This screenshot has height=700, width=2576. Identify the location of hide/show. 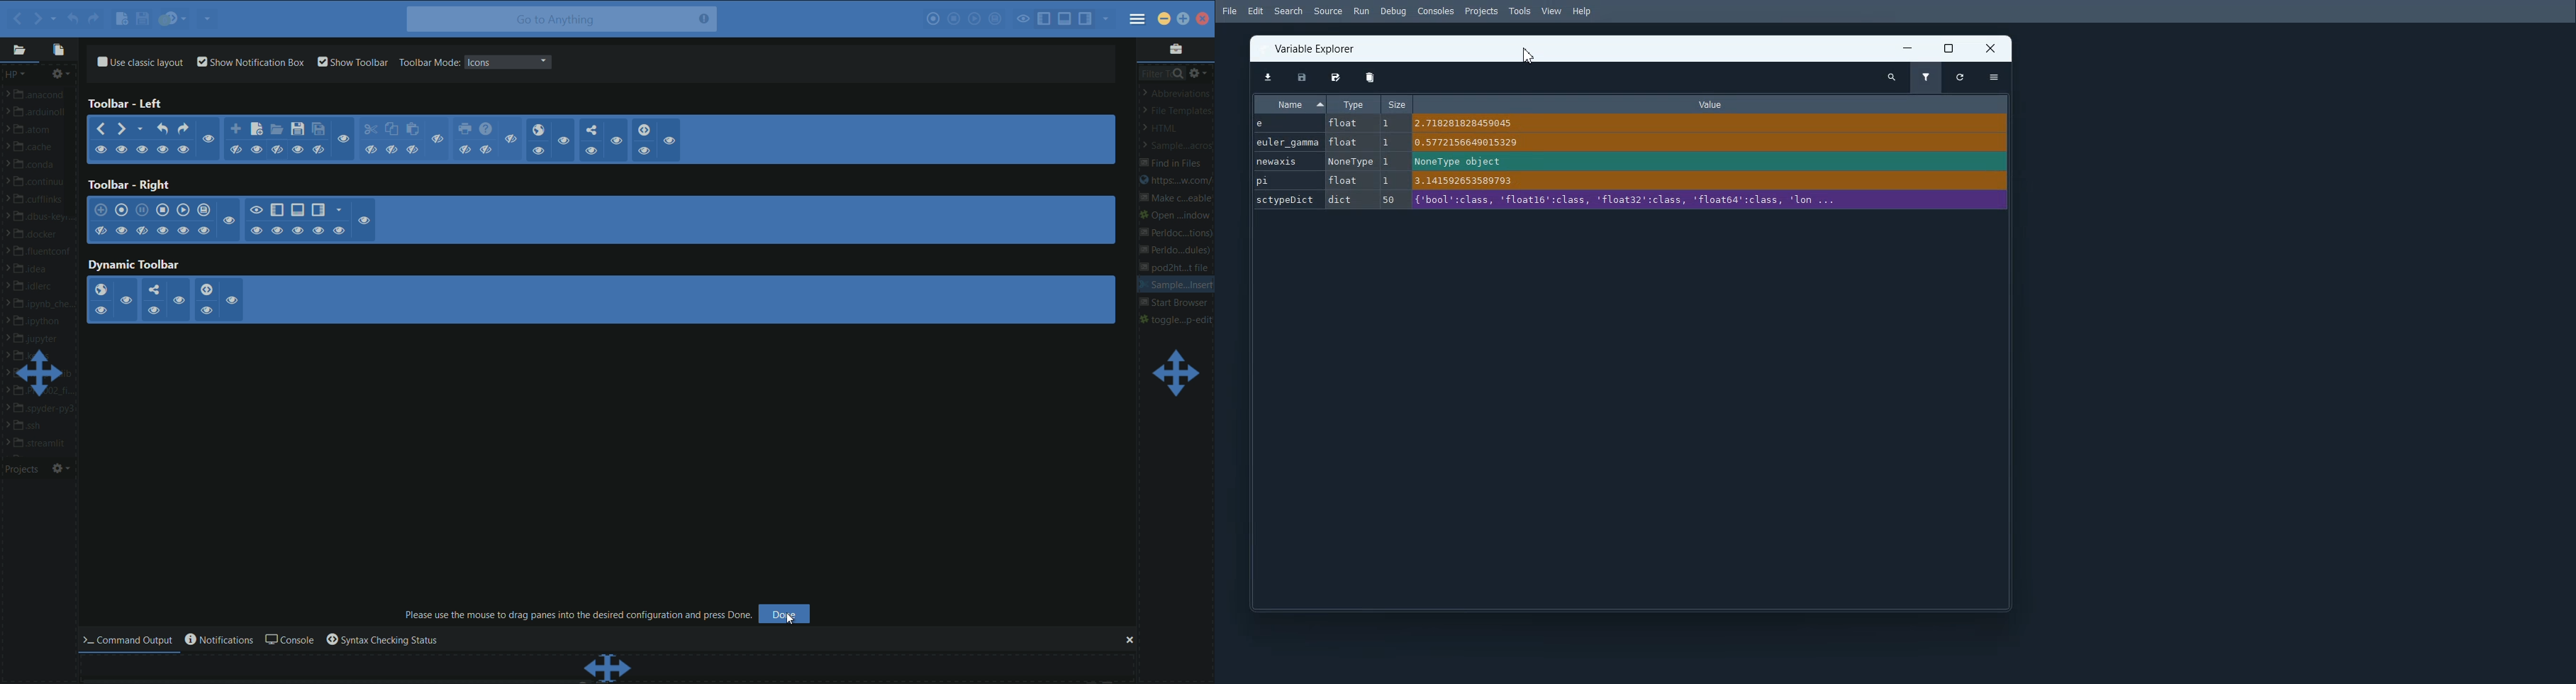
(154, 309).